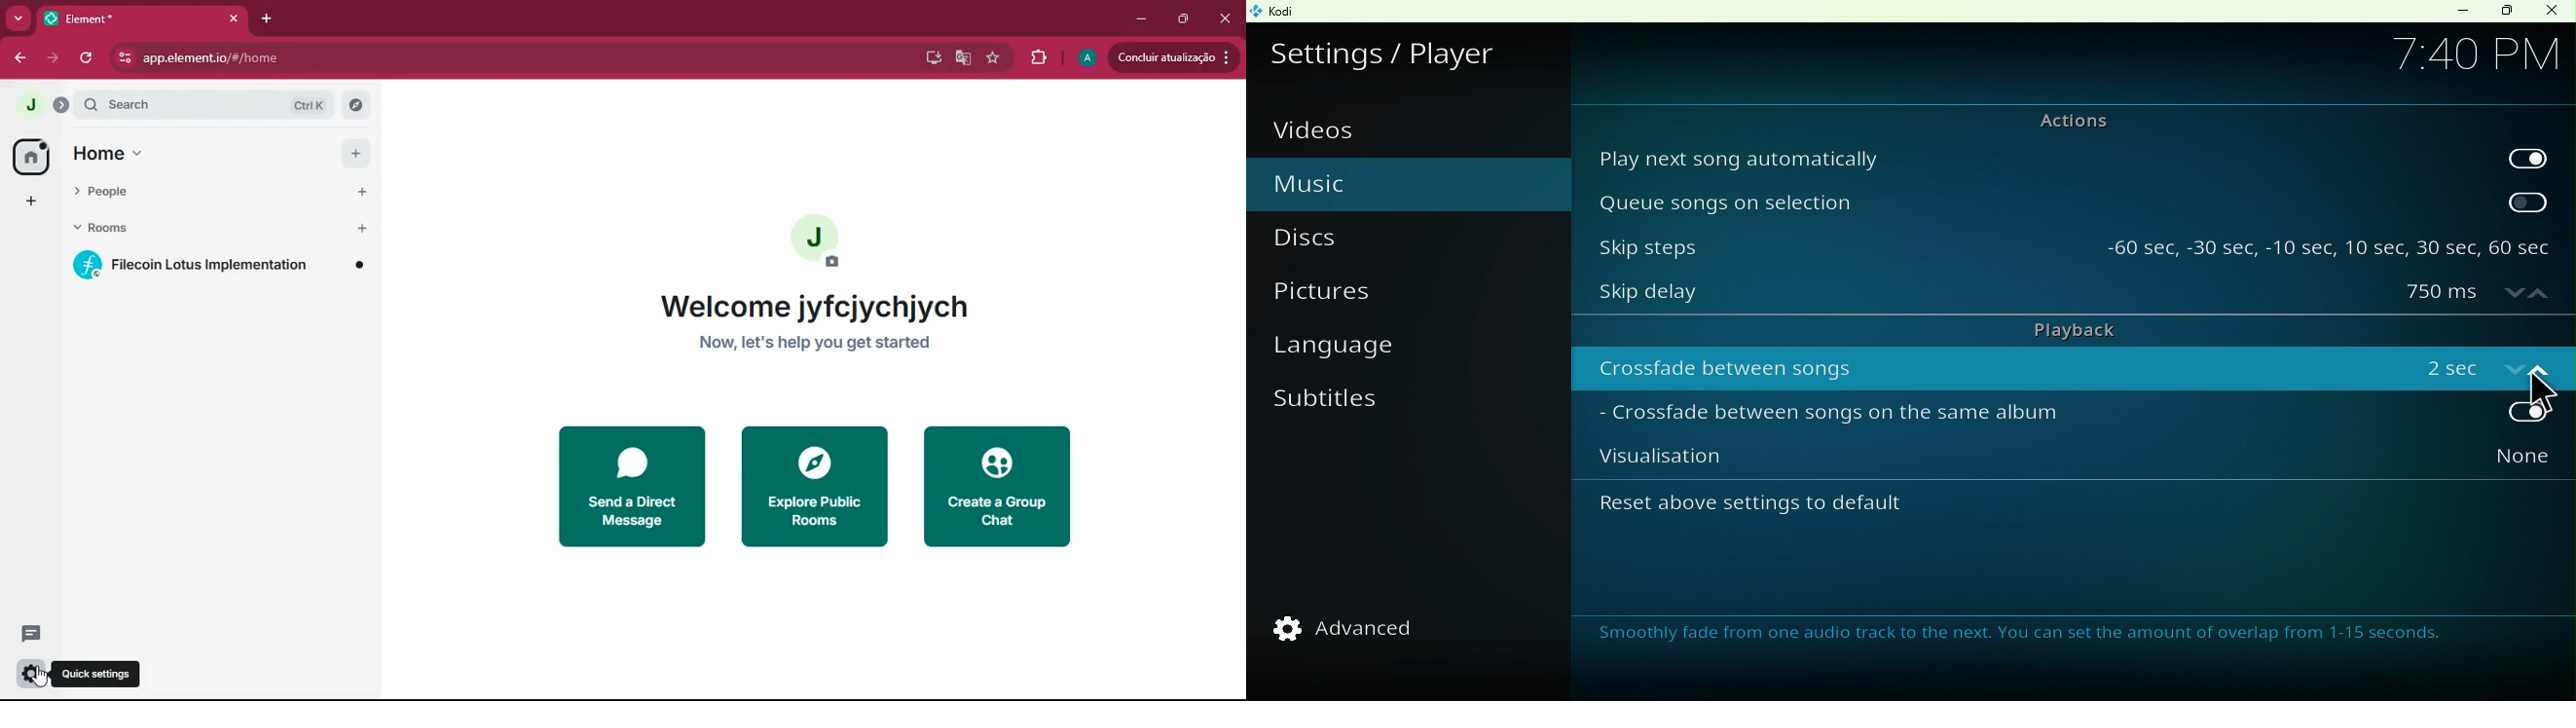 Image resolution: width=2576 pixels, height=728 pixels. Describe the element at coordinates (2482, 414) in the screenshot. I see `toggle` at that location.